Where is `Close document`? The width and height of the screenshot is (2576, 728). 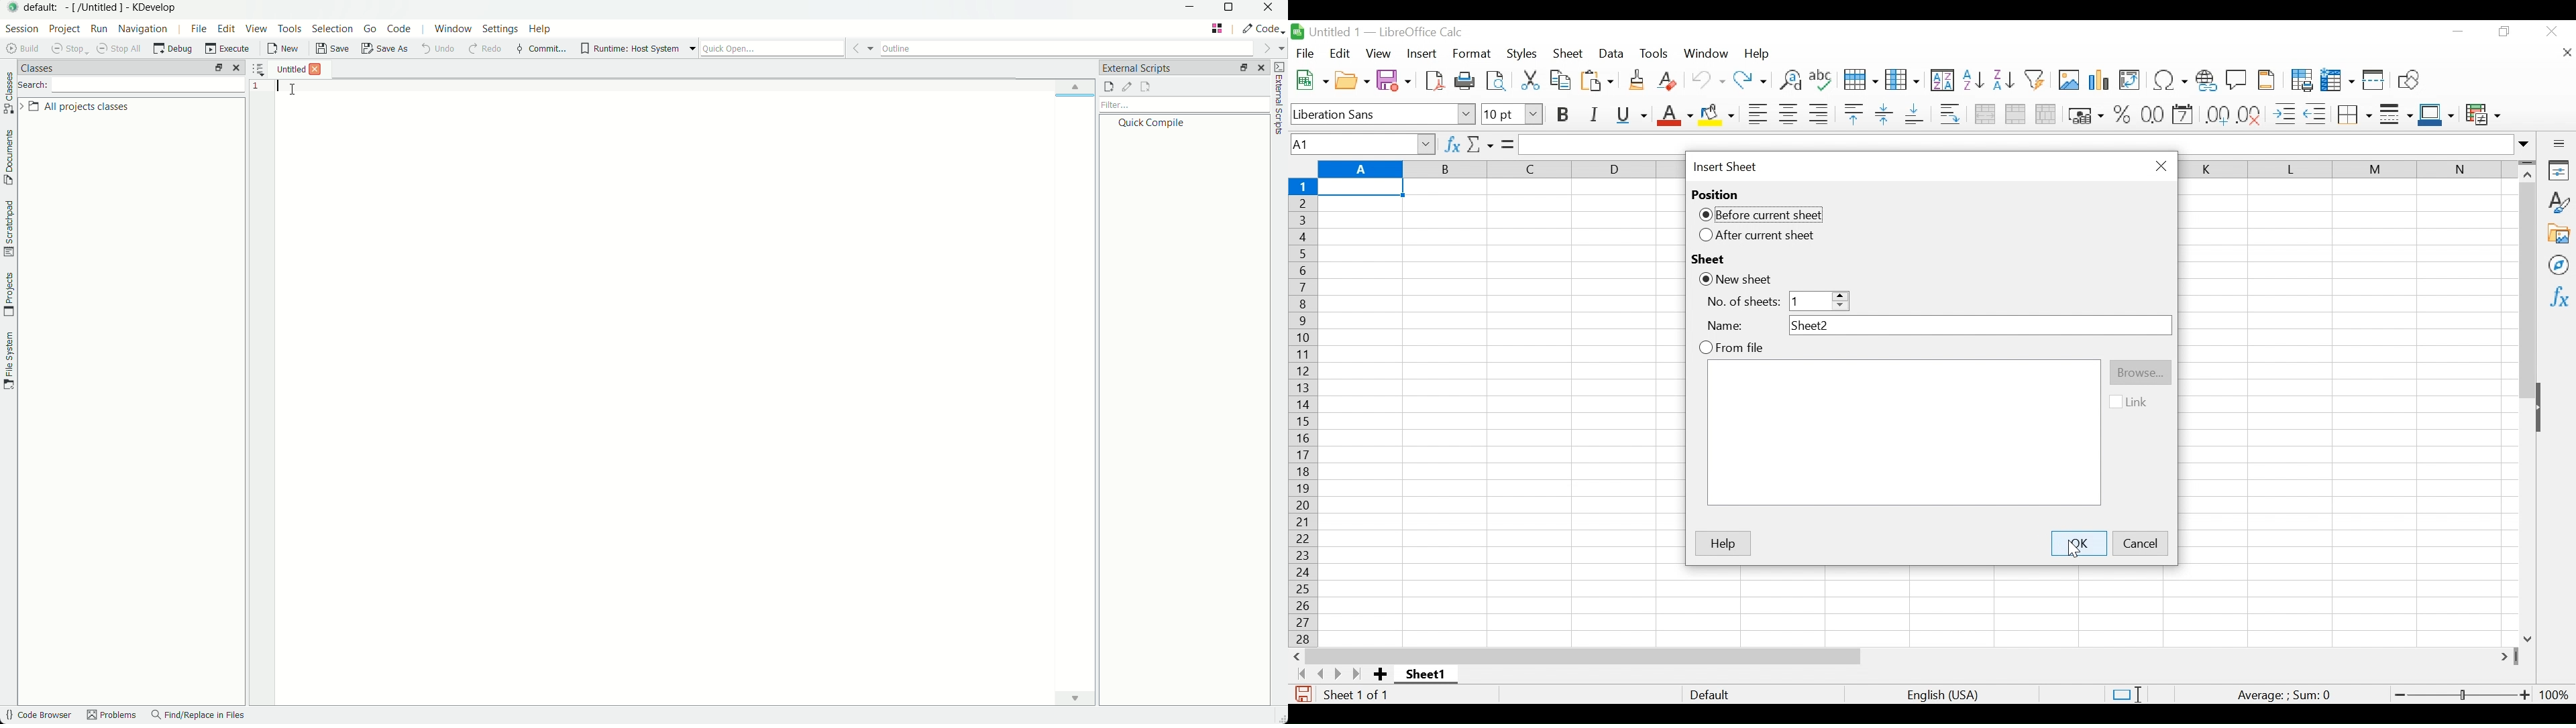 Close document is located at coordinates (2567, 53).